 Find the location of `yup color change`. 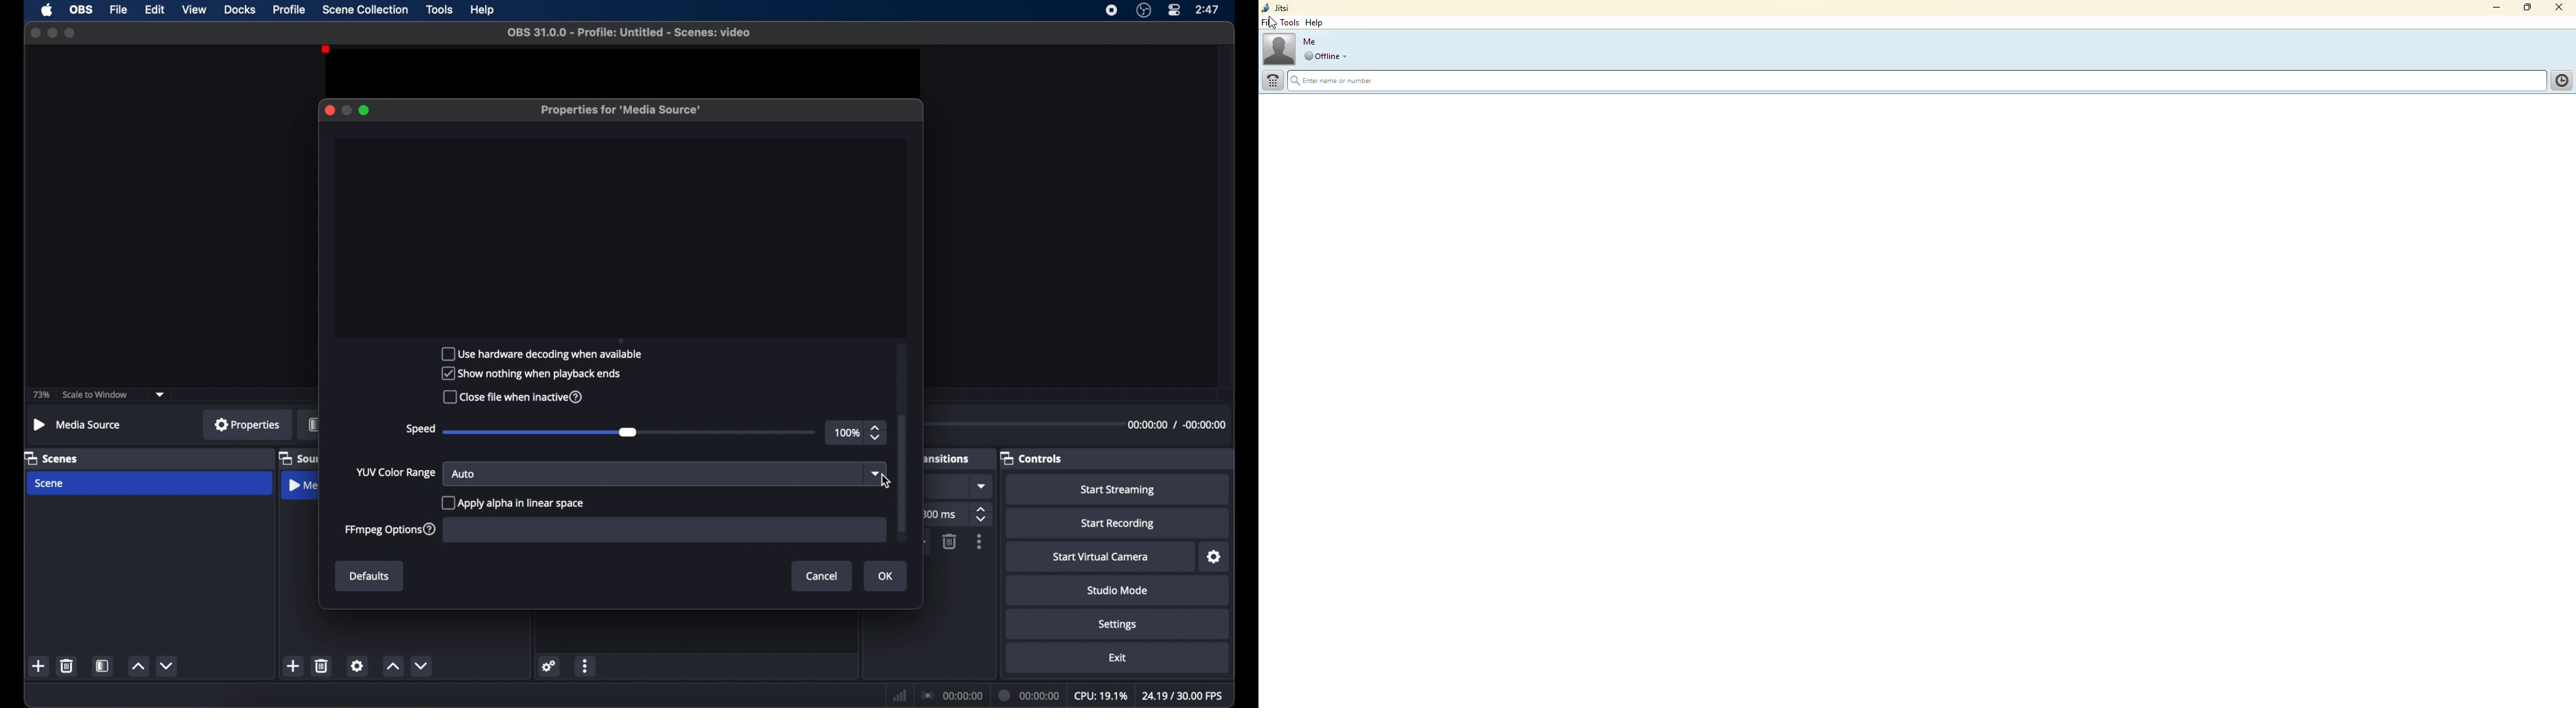

yup color change is located at coordinates (395, 472).